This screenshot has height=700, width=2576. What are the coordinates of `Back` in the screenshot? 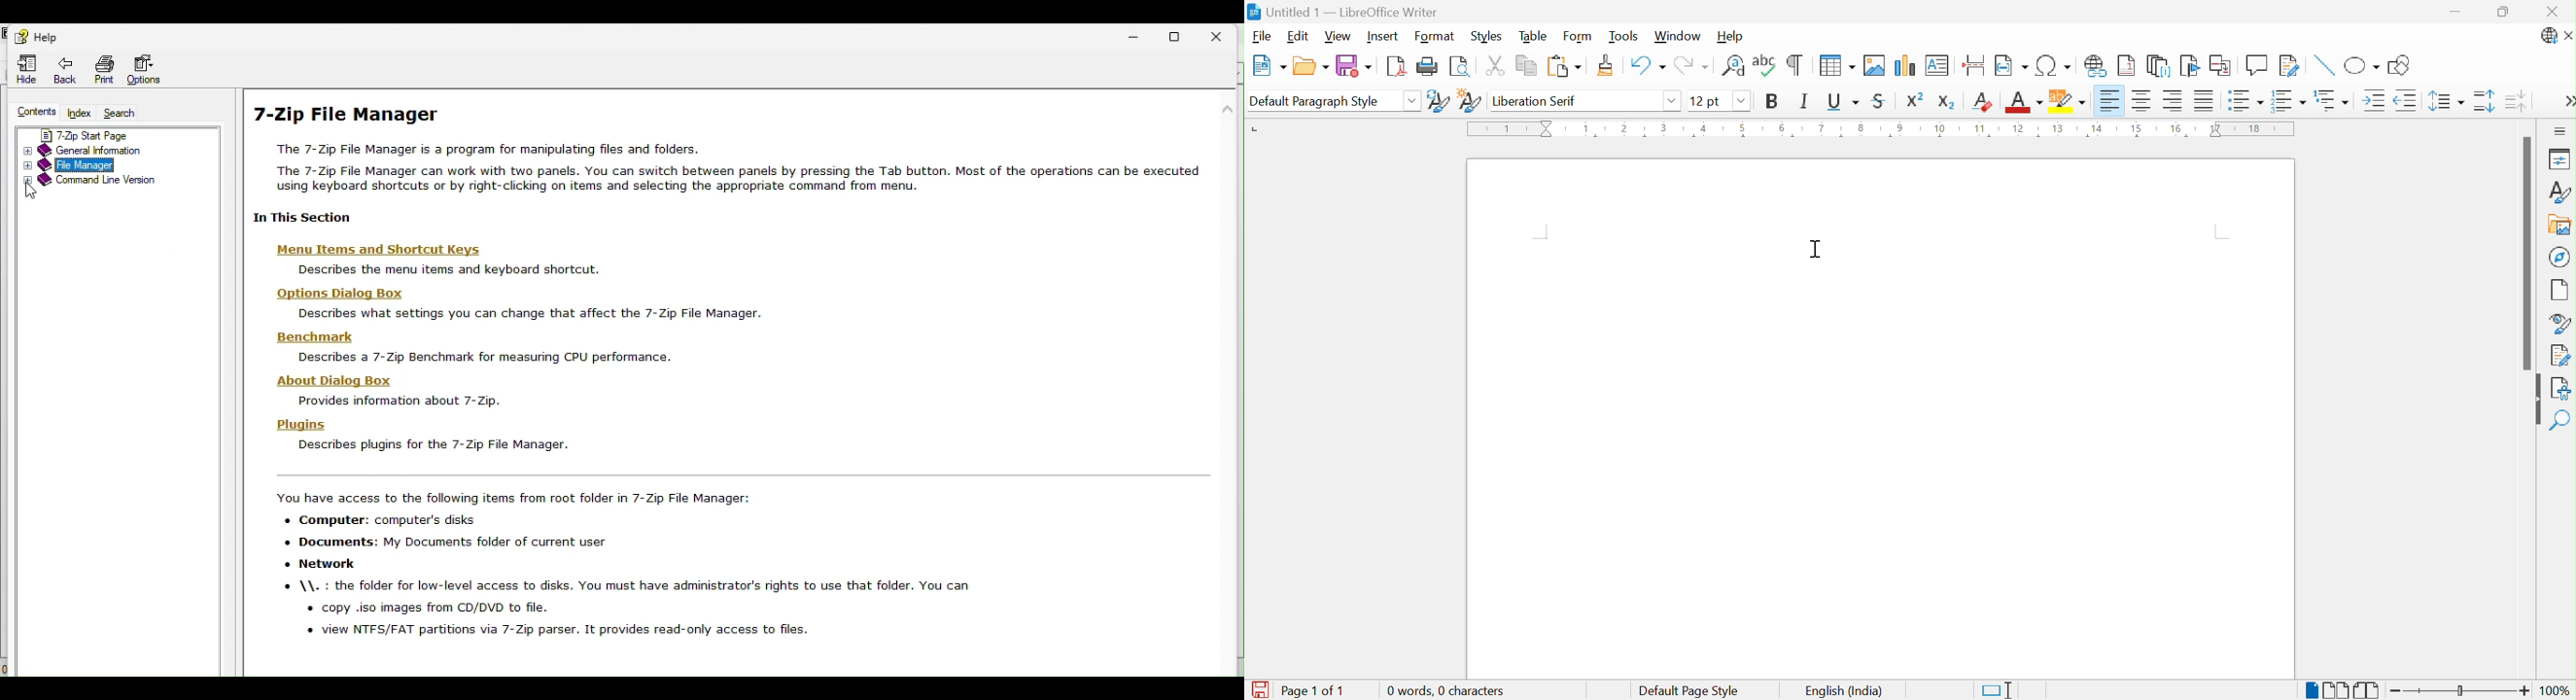 It's located at (63, 71).